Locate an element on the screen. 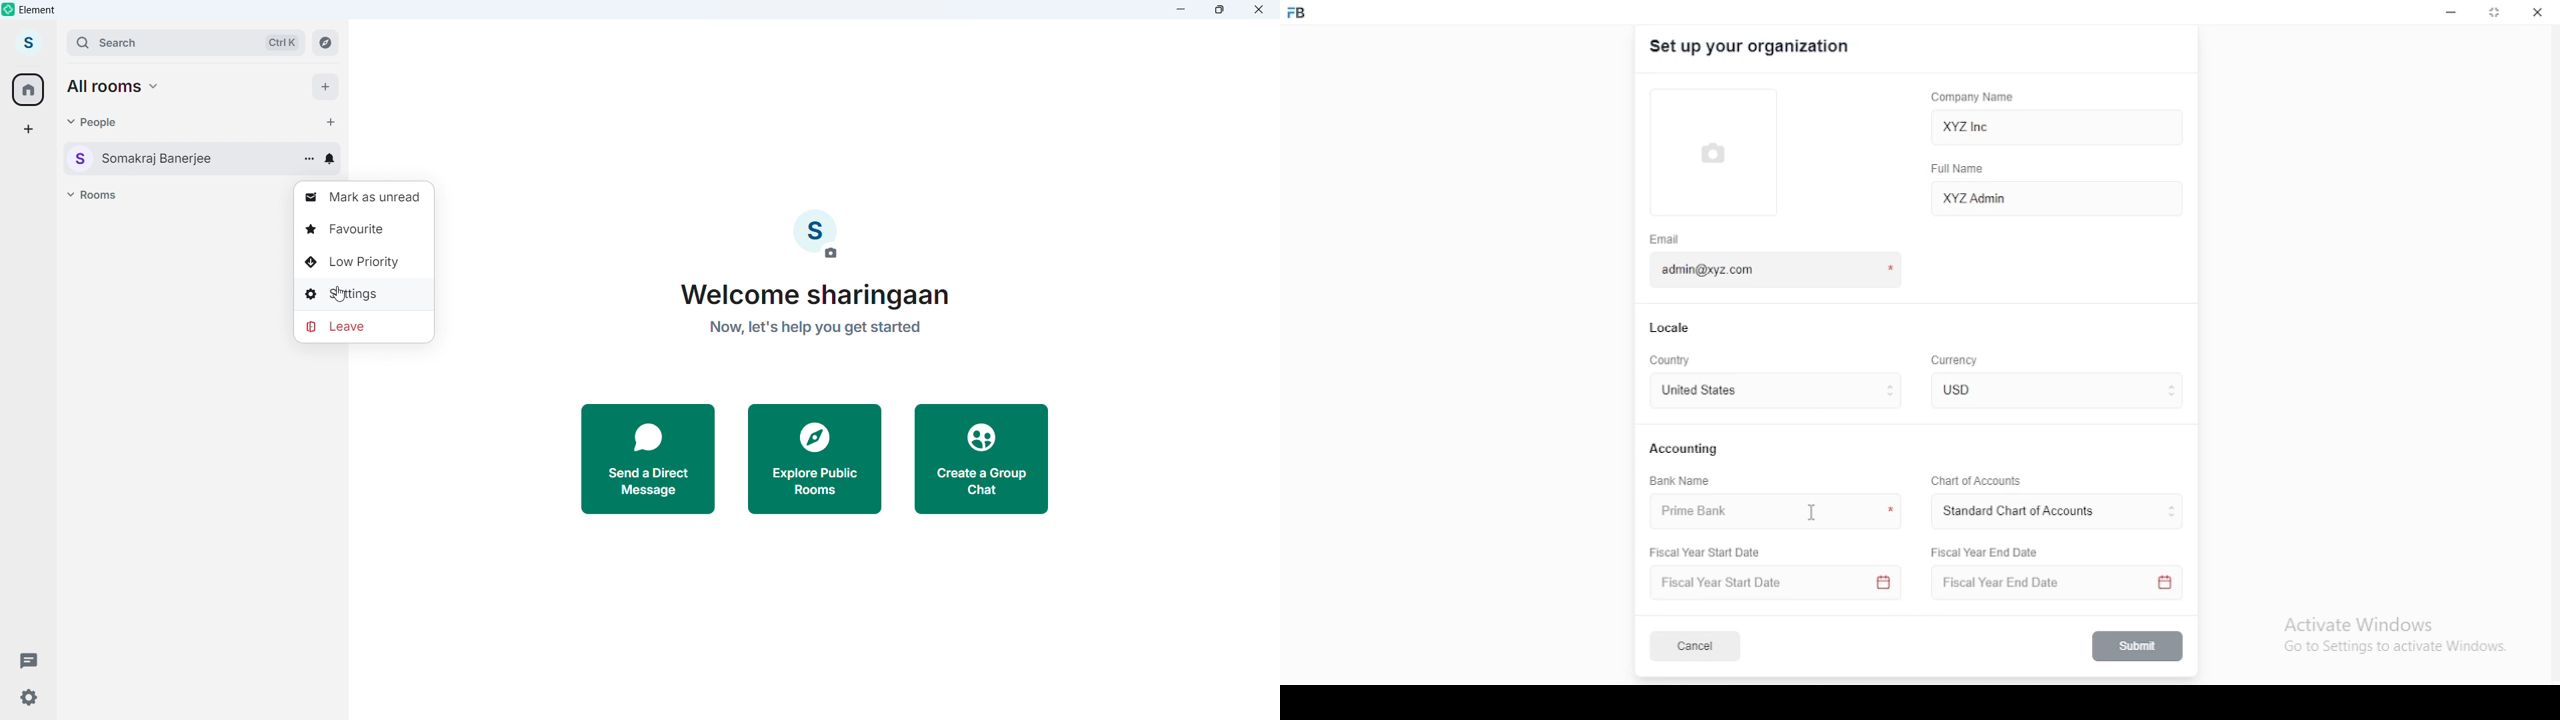  full name is located at coordinates (1963, 169).